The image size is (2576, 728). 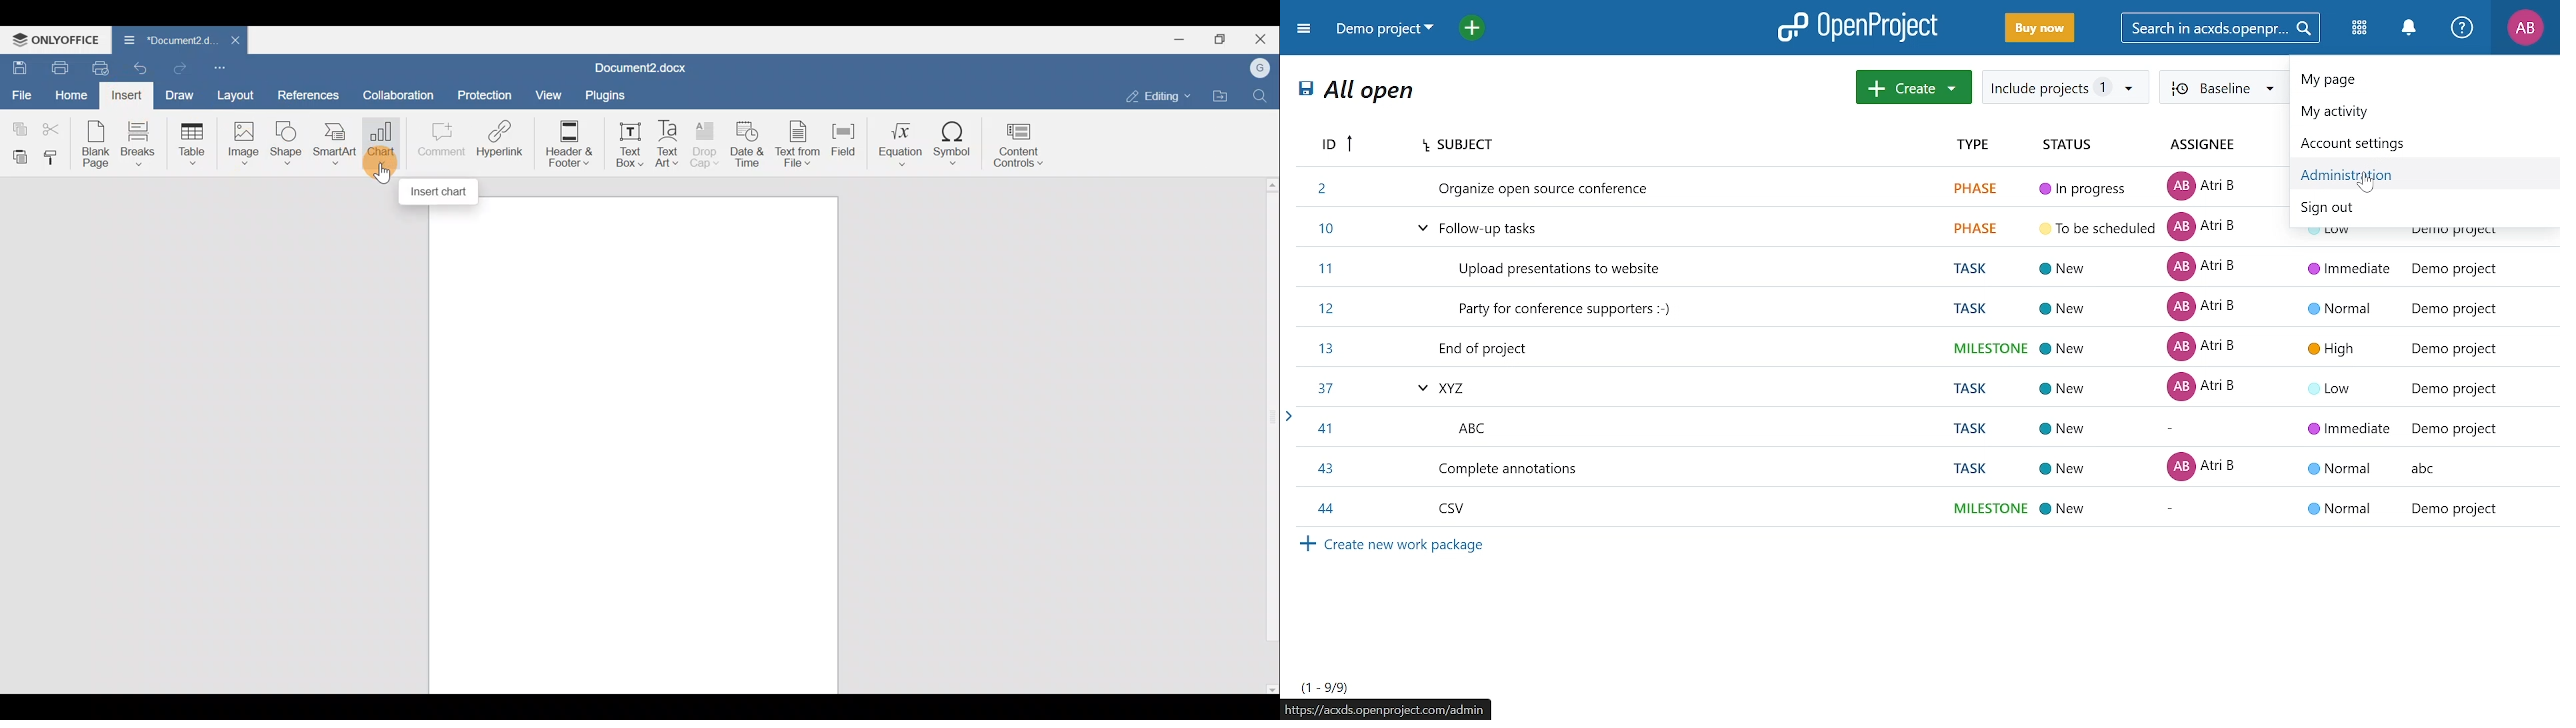 I want to click on Content controls, so click(x=1021, y=145).